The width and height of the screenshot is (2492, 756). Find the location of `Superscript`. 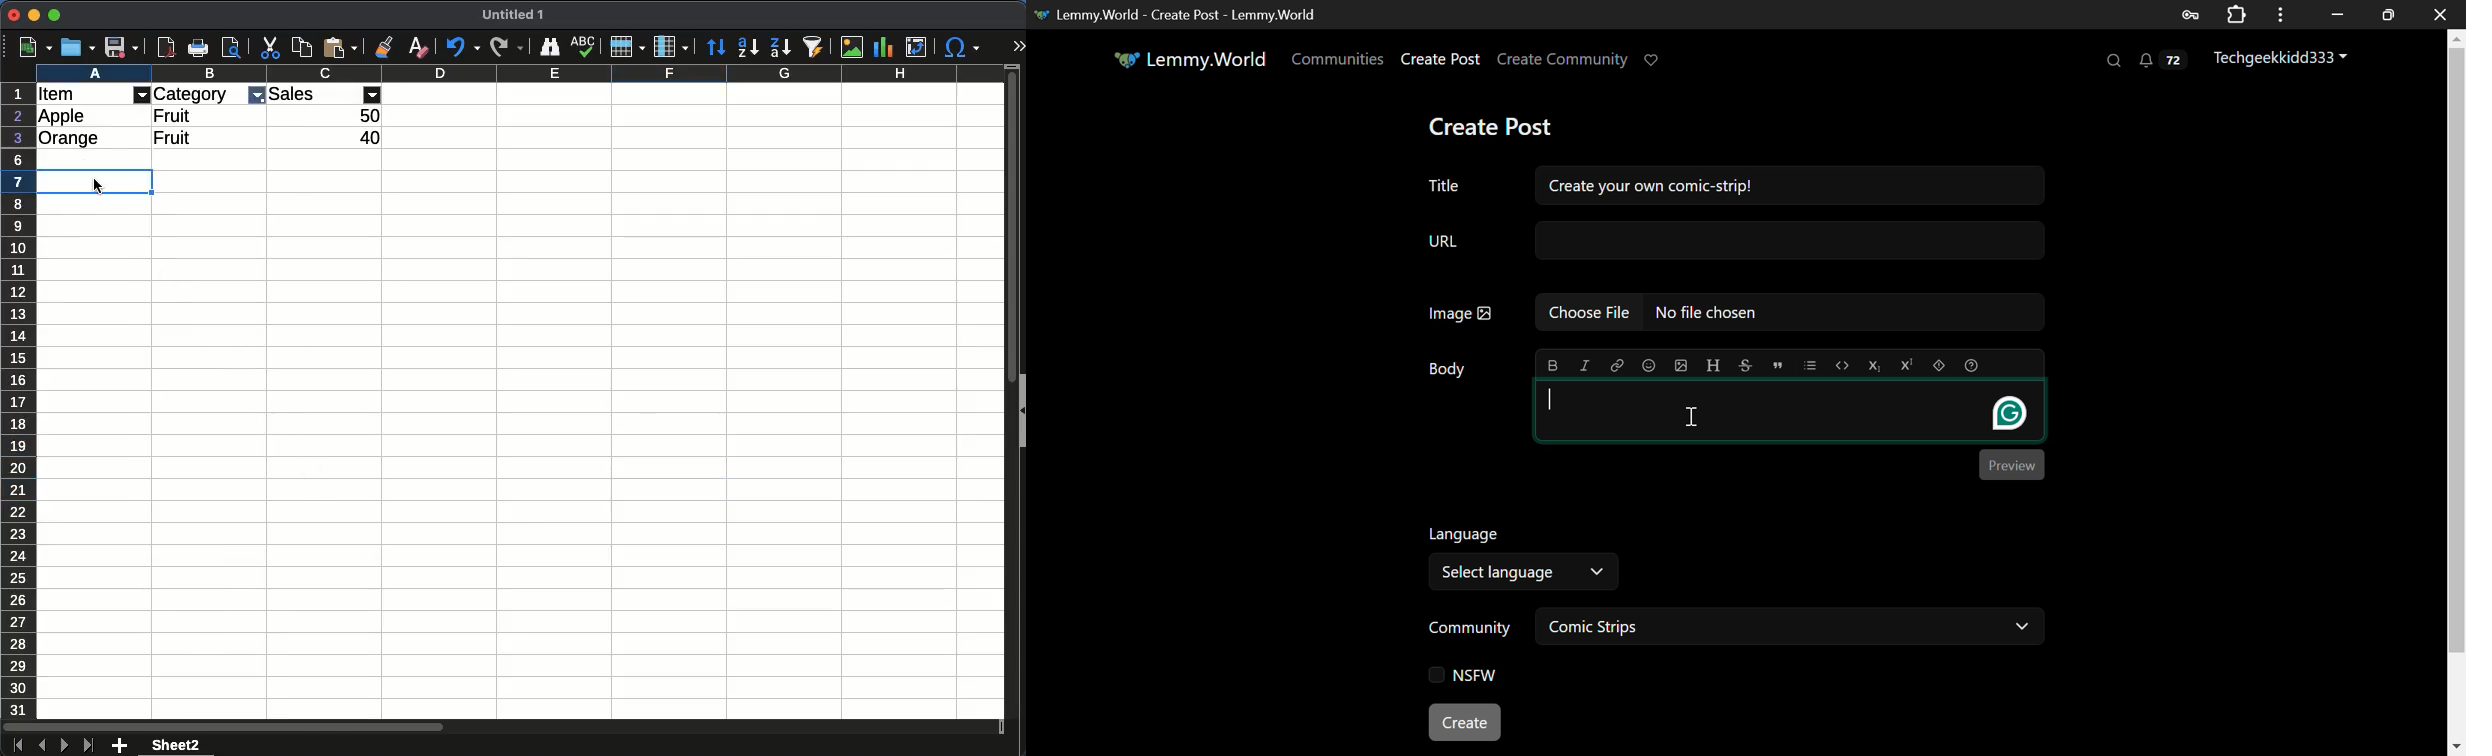

Superscript is located at coordinates (1906, 367).